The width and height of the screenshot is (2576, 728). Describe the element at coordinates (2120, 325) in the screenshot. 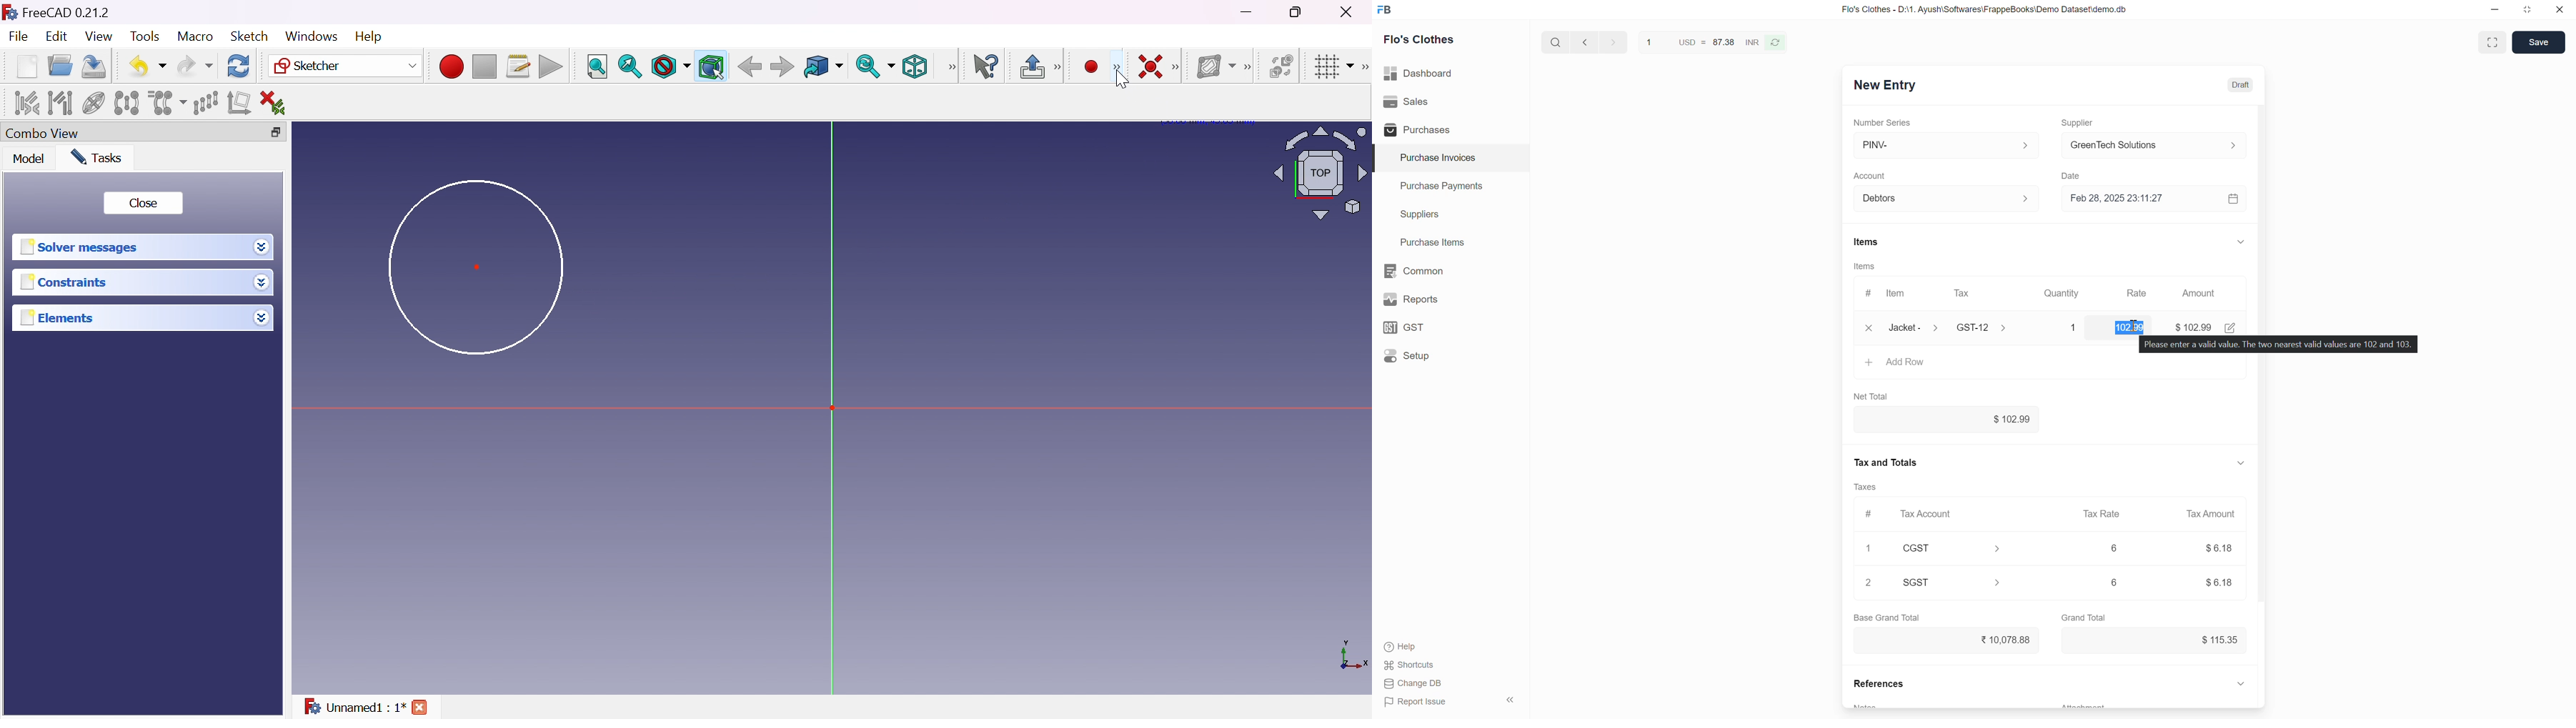

I see `102.99` at that location.